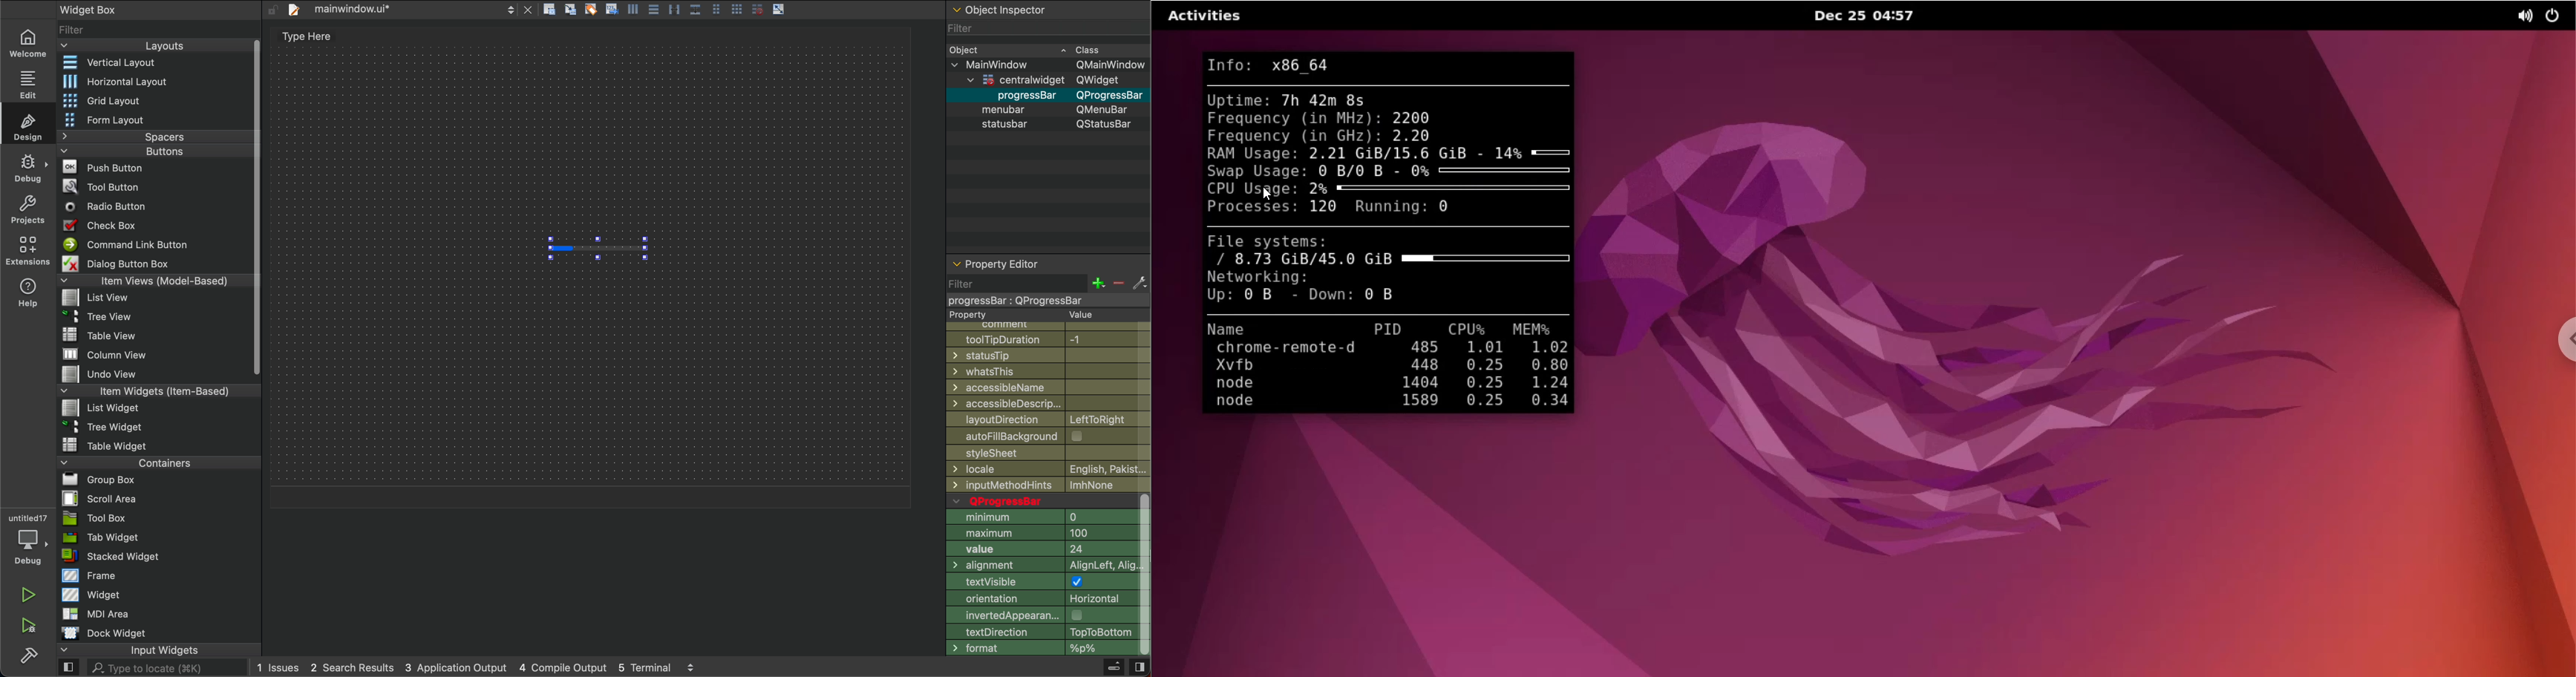  Describe the element at coordinates (148, 81) in the screenshot. I see `Horizontal Layout` at that location.